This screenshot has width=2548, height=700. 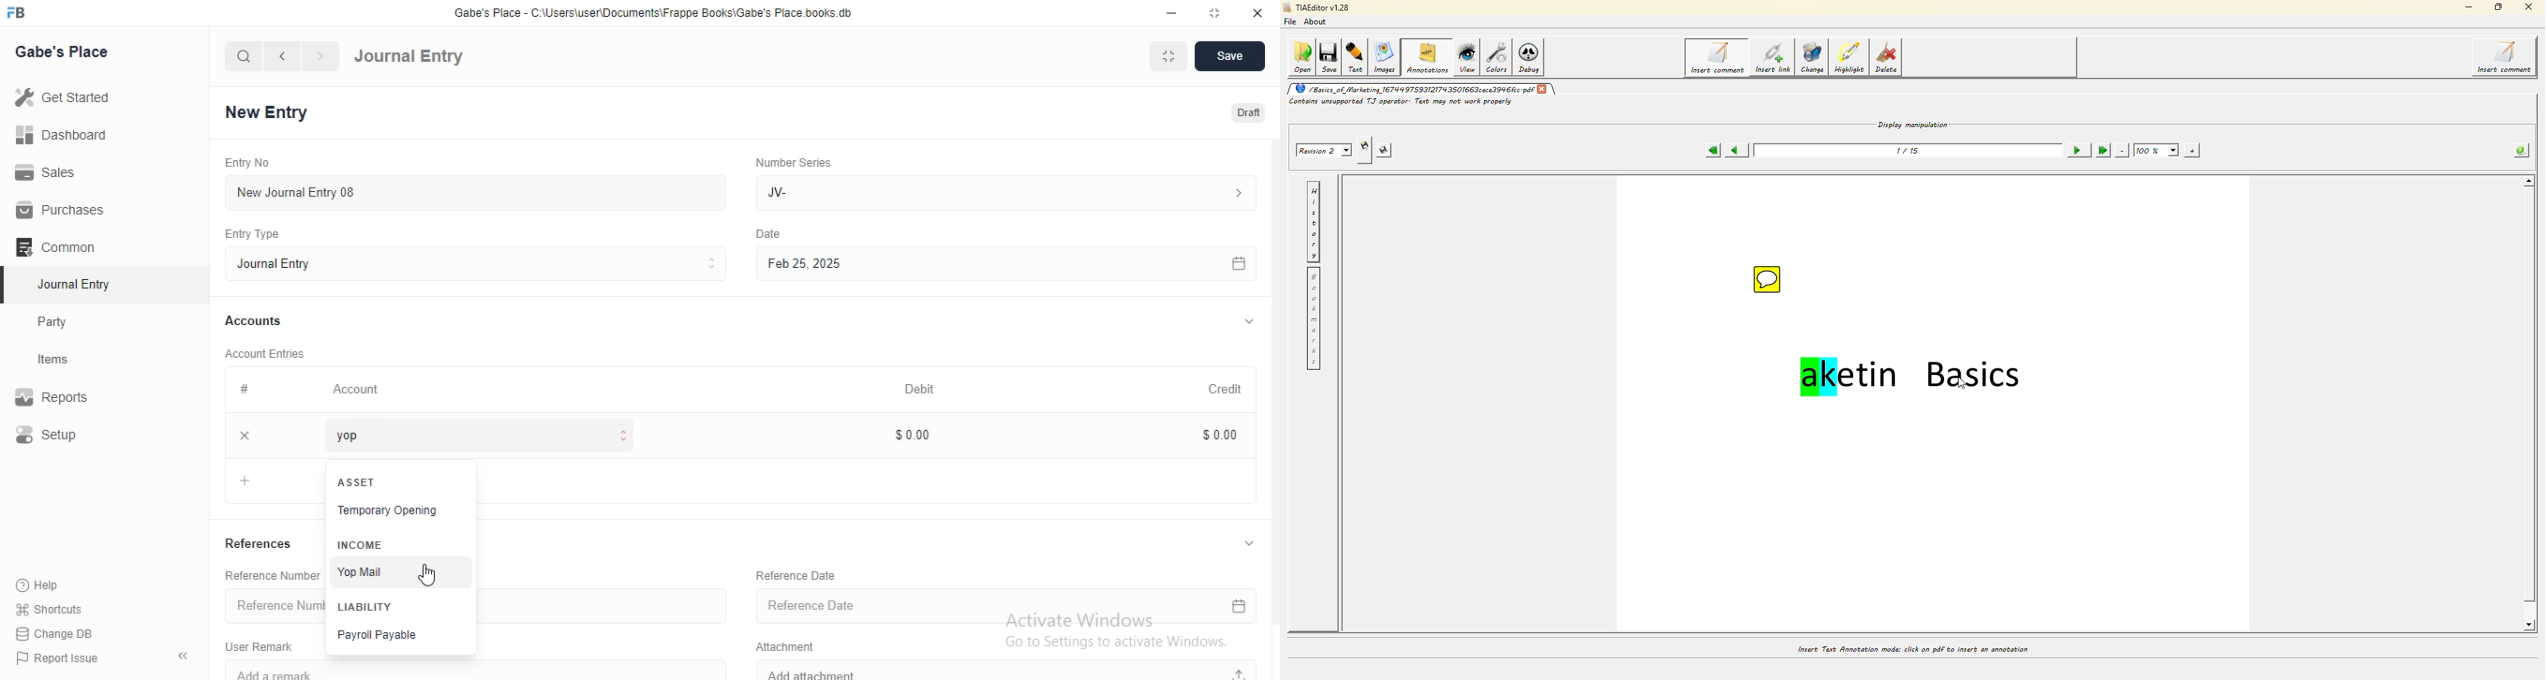 I want to click on expand/collapse, so click(x=1248, y=543).